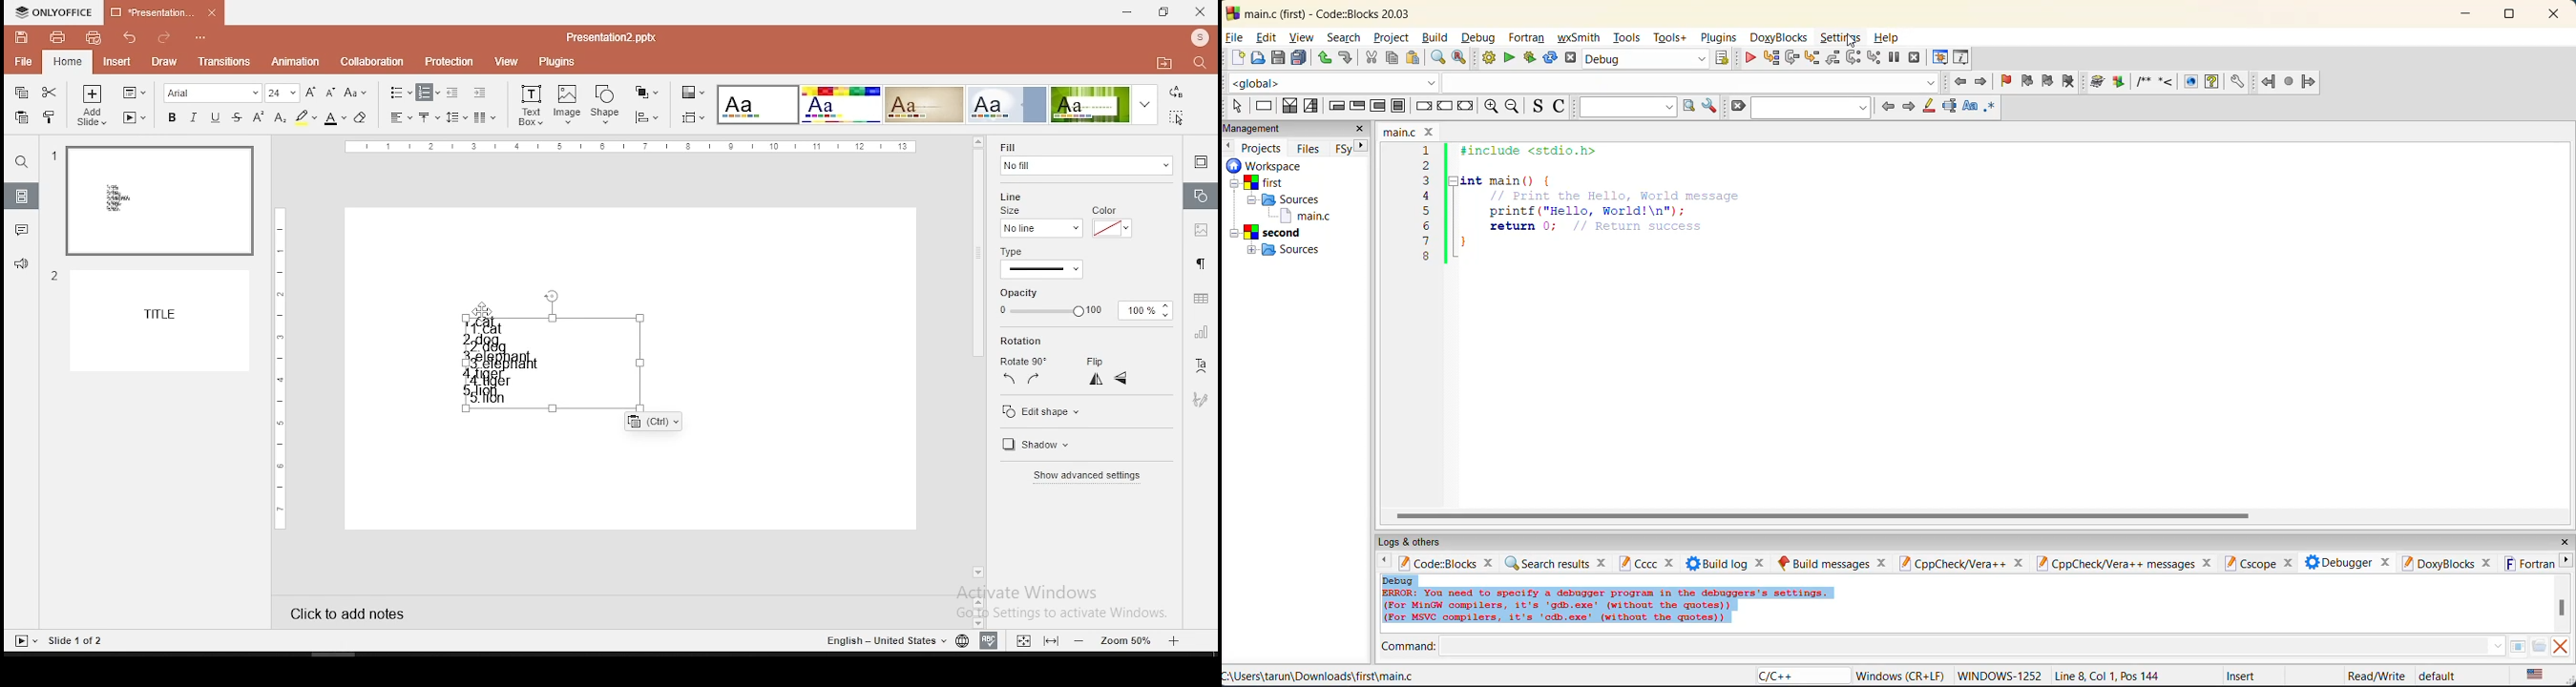 This screenshot has width=2576, height=700. What do you see at coordinates (1322, 675) in the screenshot?
I see `C:\Users\tarun\Downloads\first\main.c` at bounding box center [1322, 675].